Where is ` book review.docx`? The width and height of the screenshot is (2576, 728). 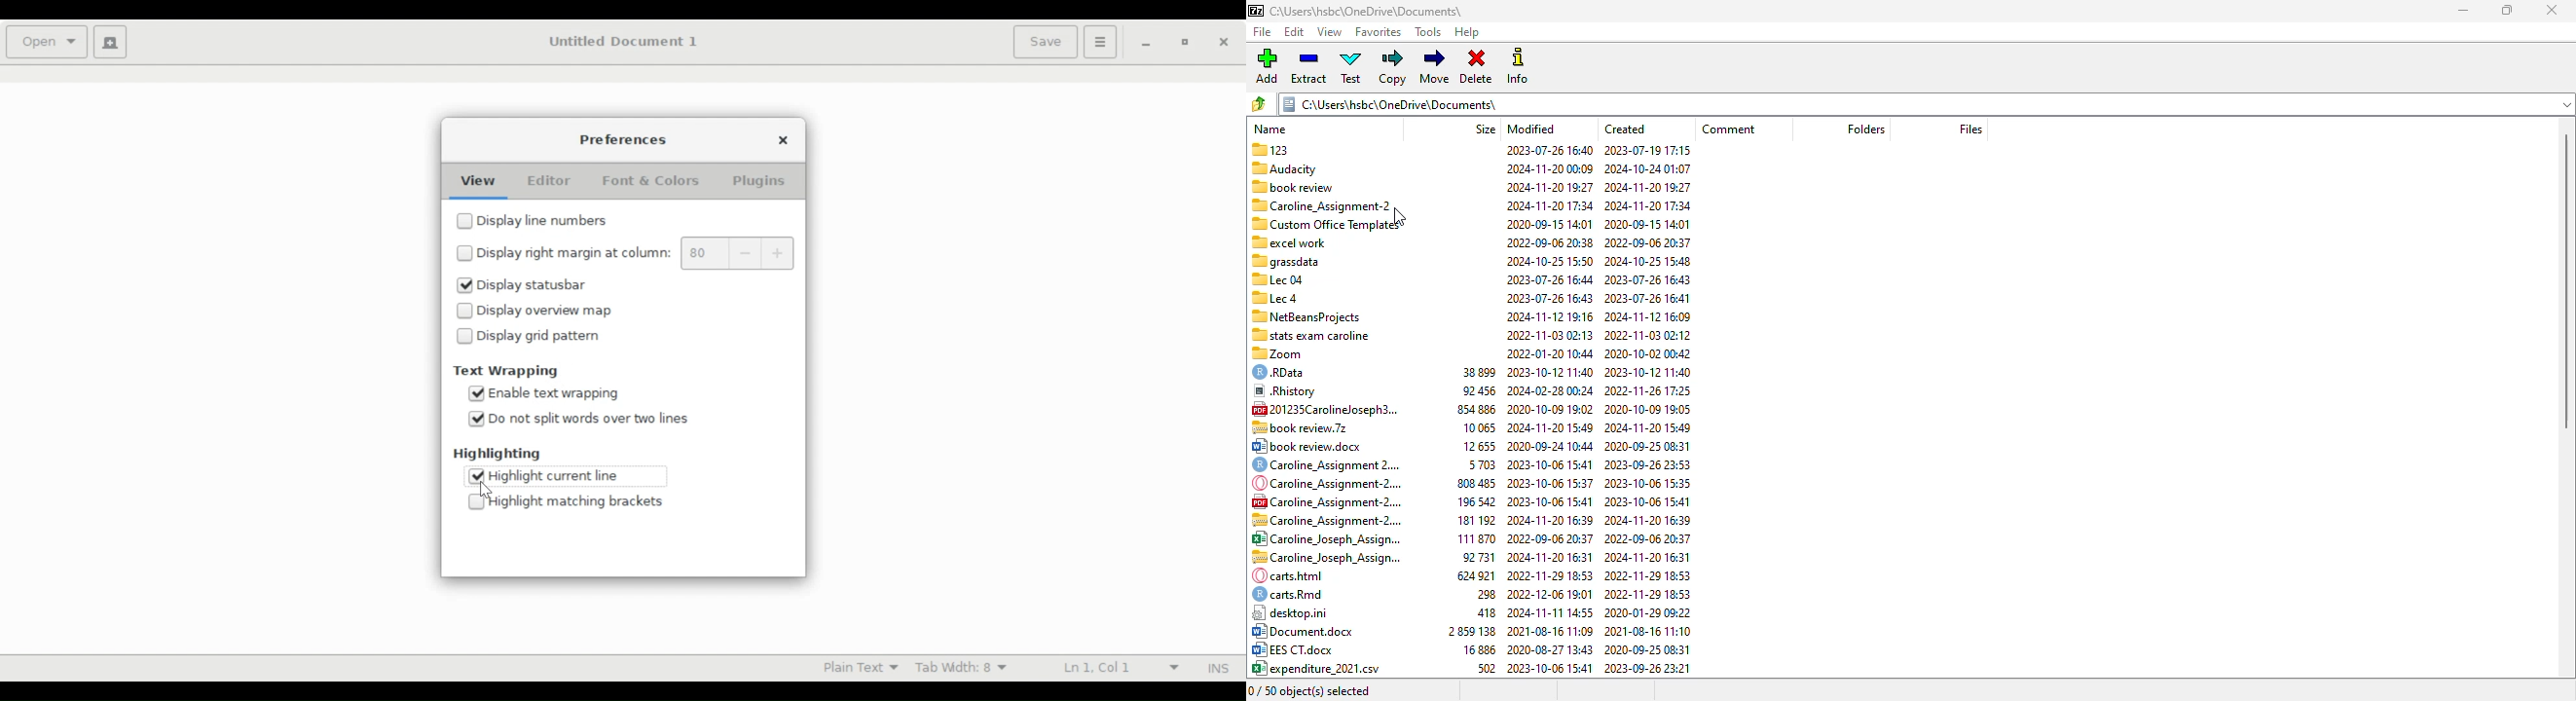  book review.docx is located at coordinates (1307, 446).